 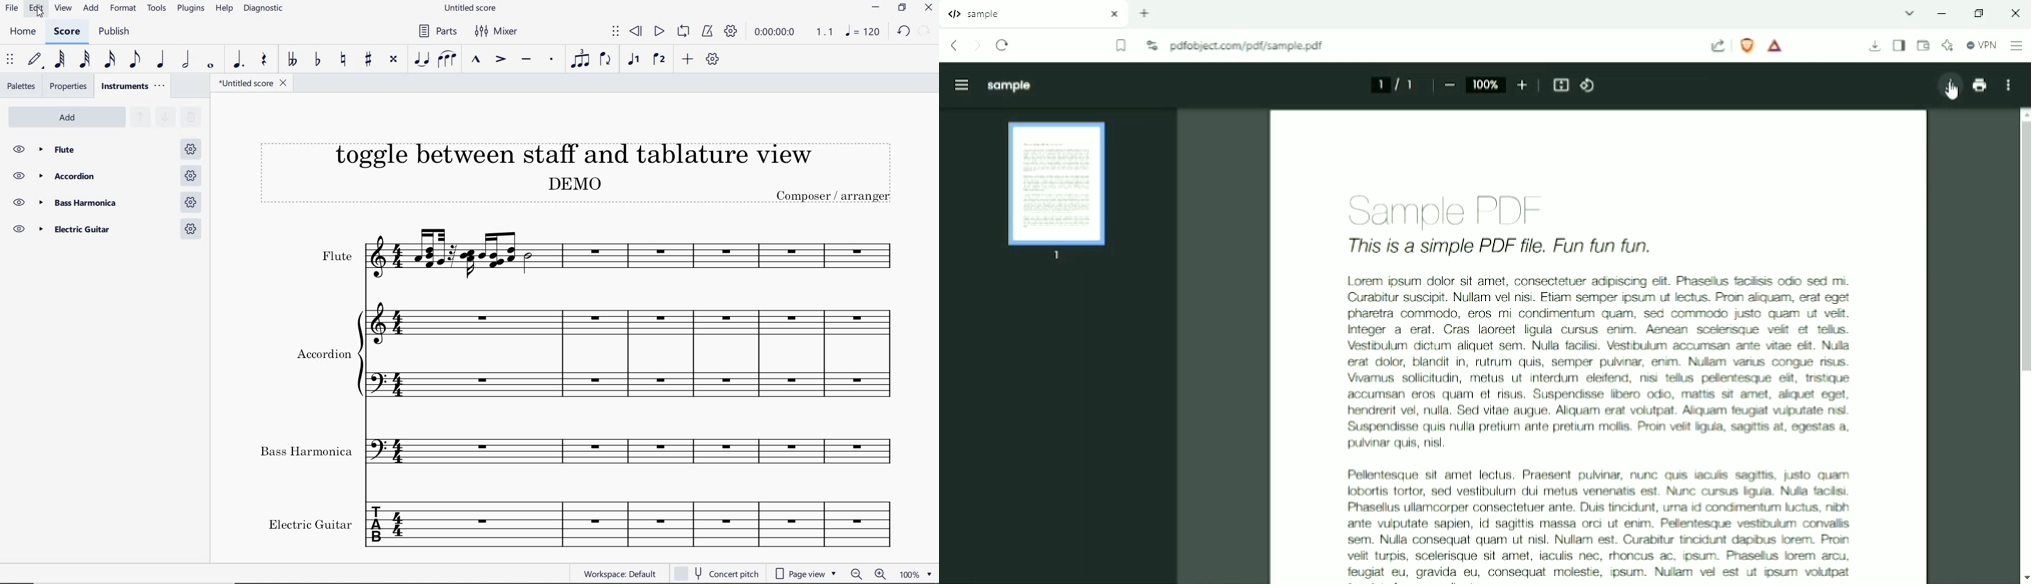 I want to click on MOVE SELECTED STAVES UP, so click(x=138, y=118).